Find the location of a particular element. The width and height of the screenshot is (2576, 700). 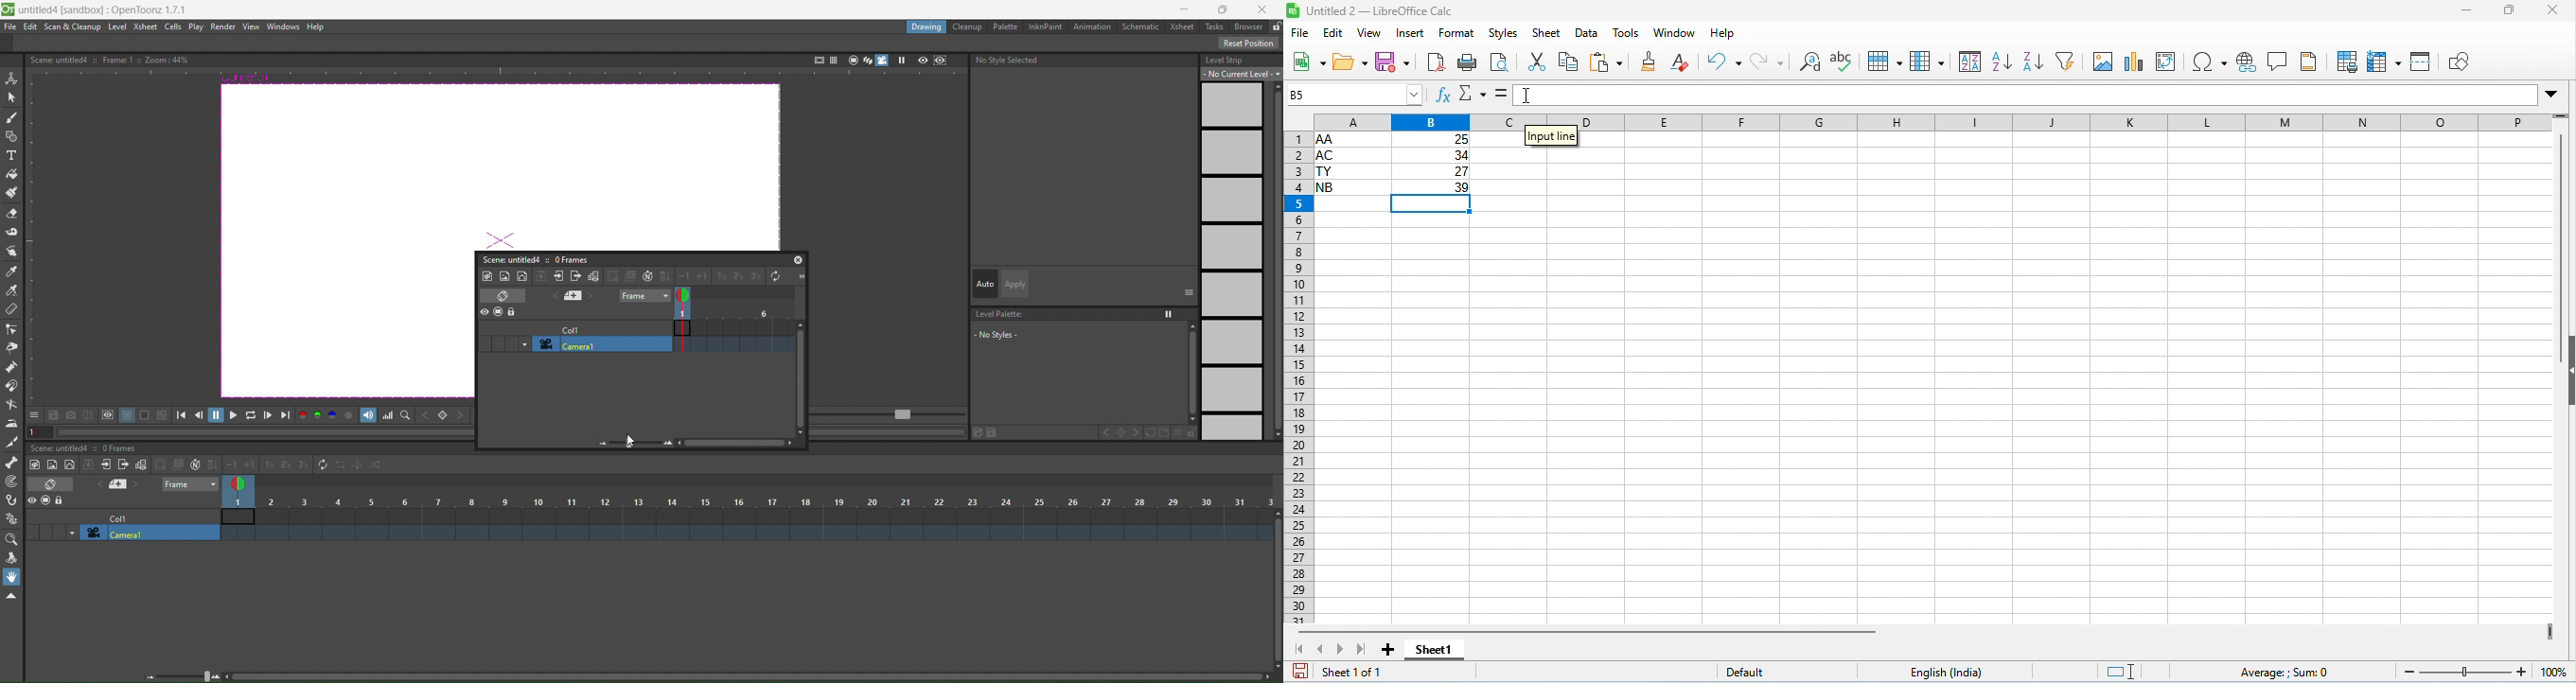

tracker tool is located at coordinates (13, 482).